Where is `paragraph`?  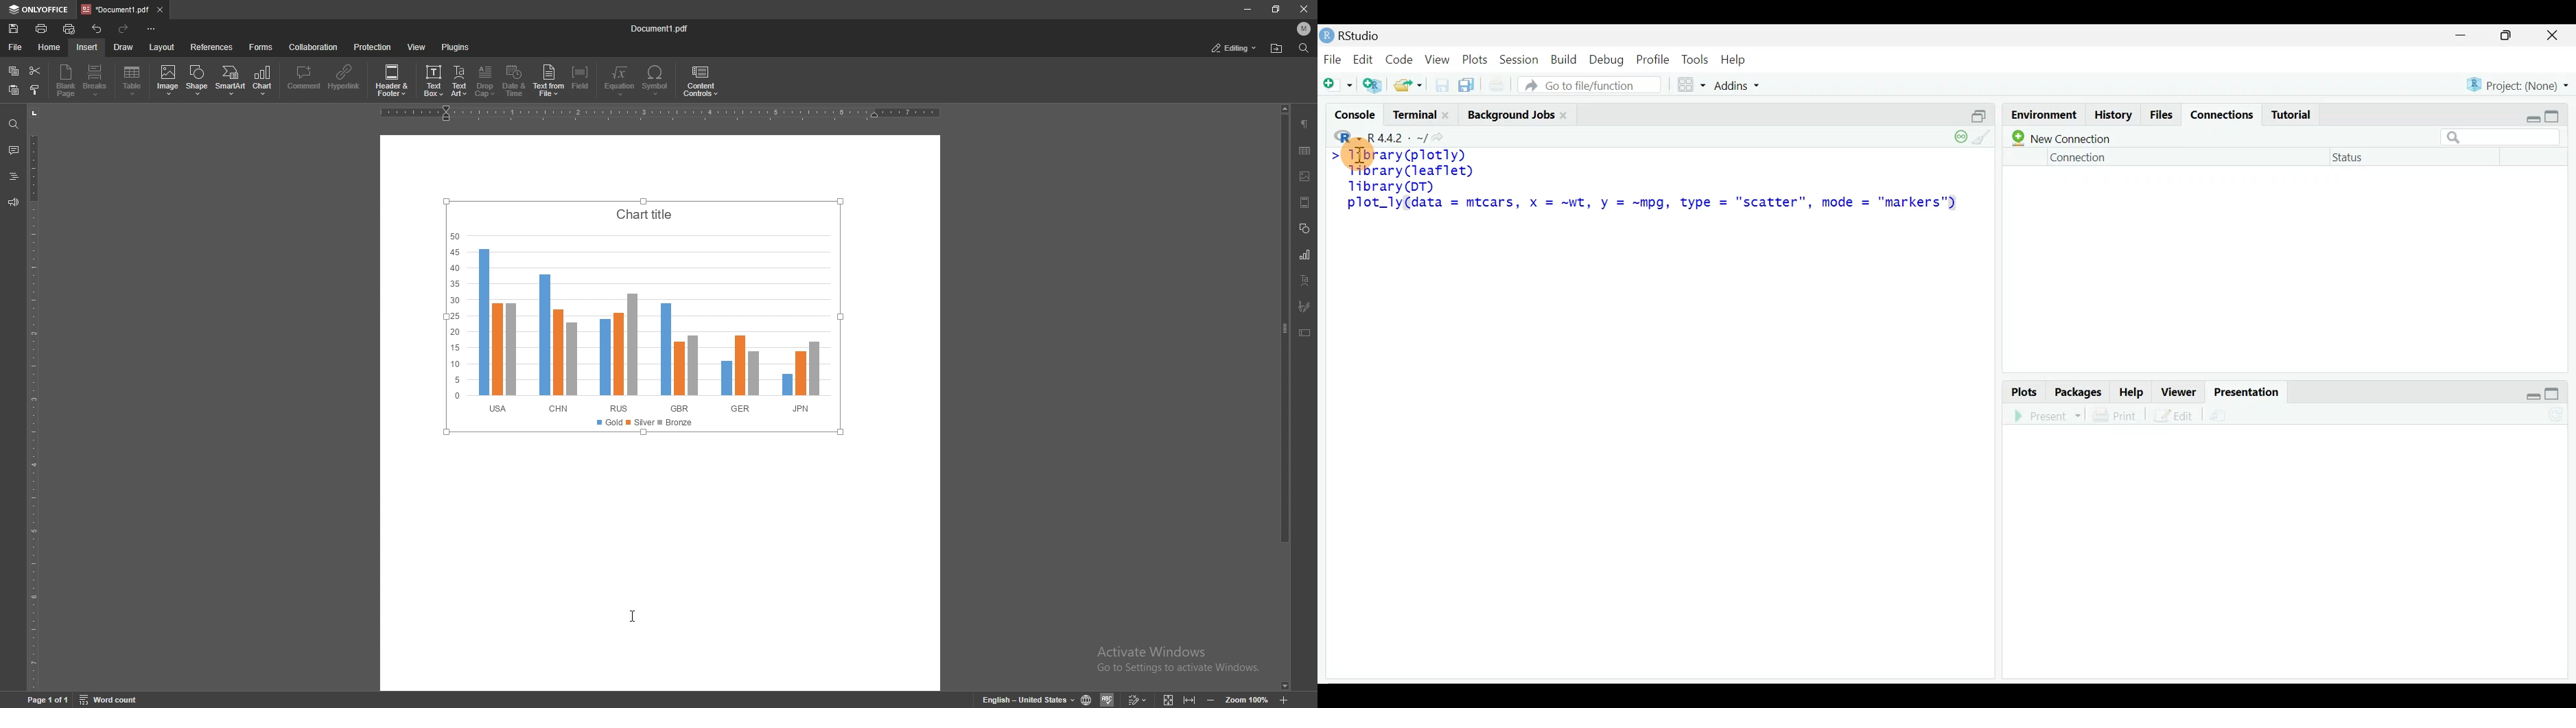
paragraph is located at coordinates (1307, 123).